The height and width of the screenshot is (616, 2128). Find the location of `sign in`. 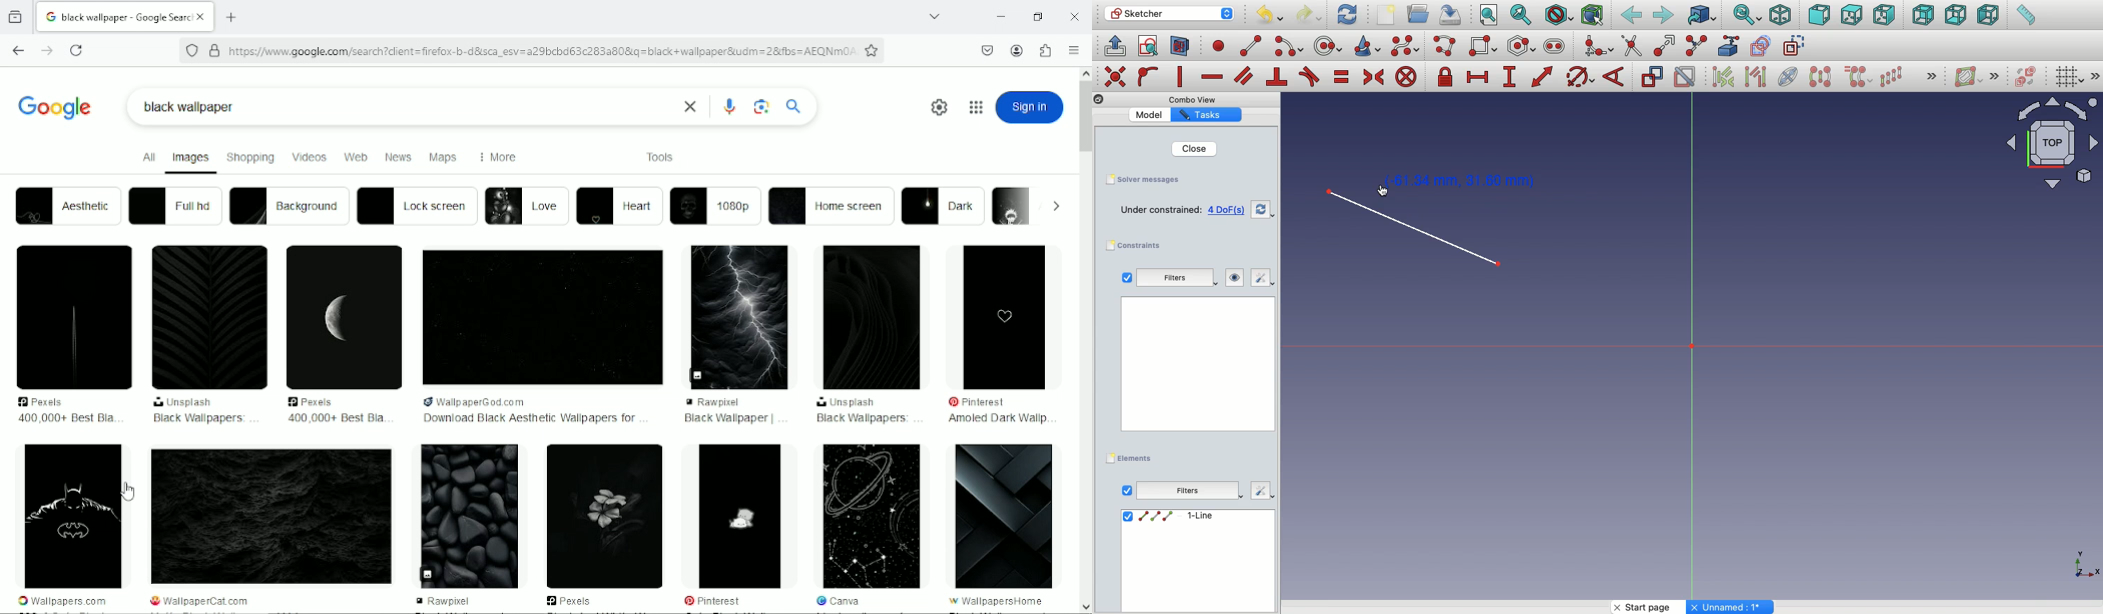

sign in is located at coordinates (1030, 107).